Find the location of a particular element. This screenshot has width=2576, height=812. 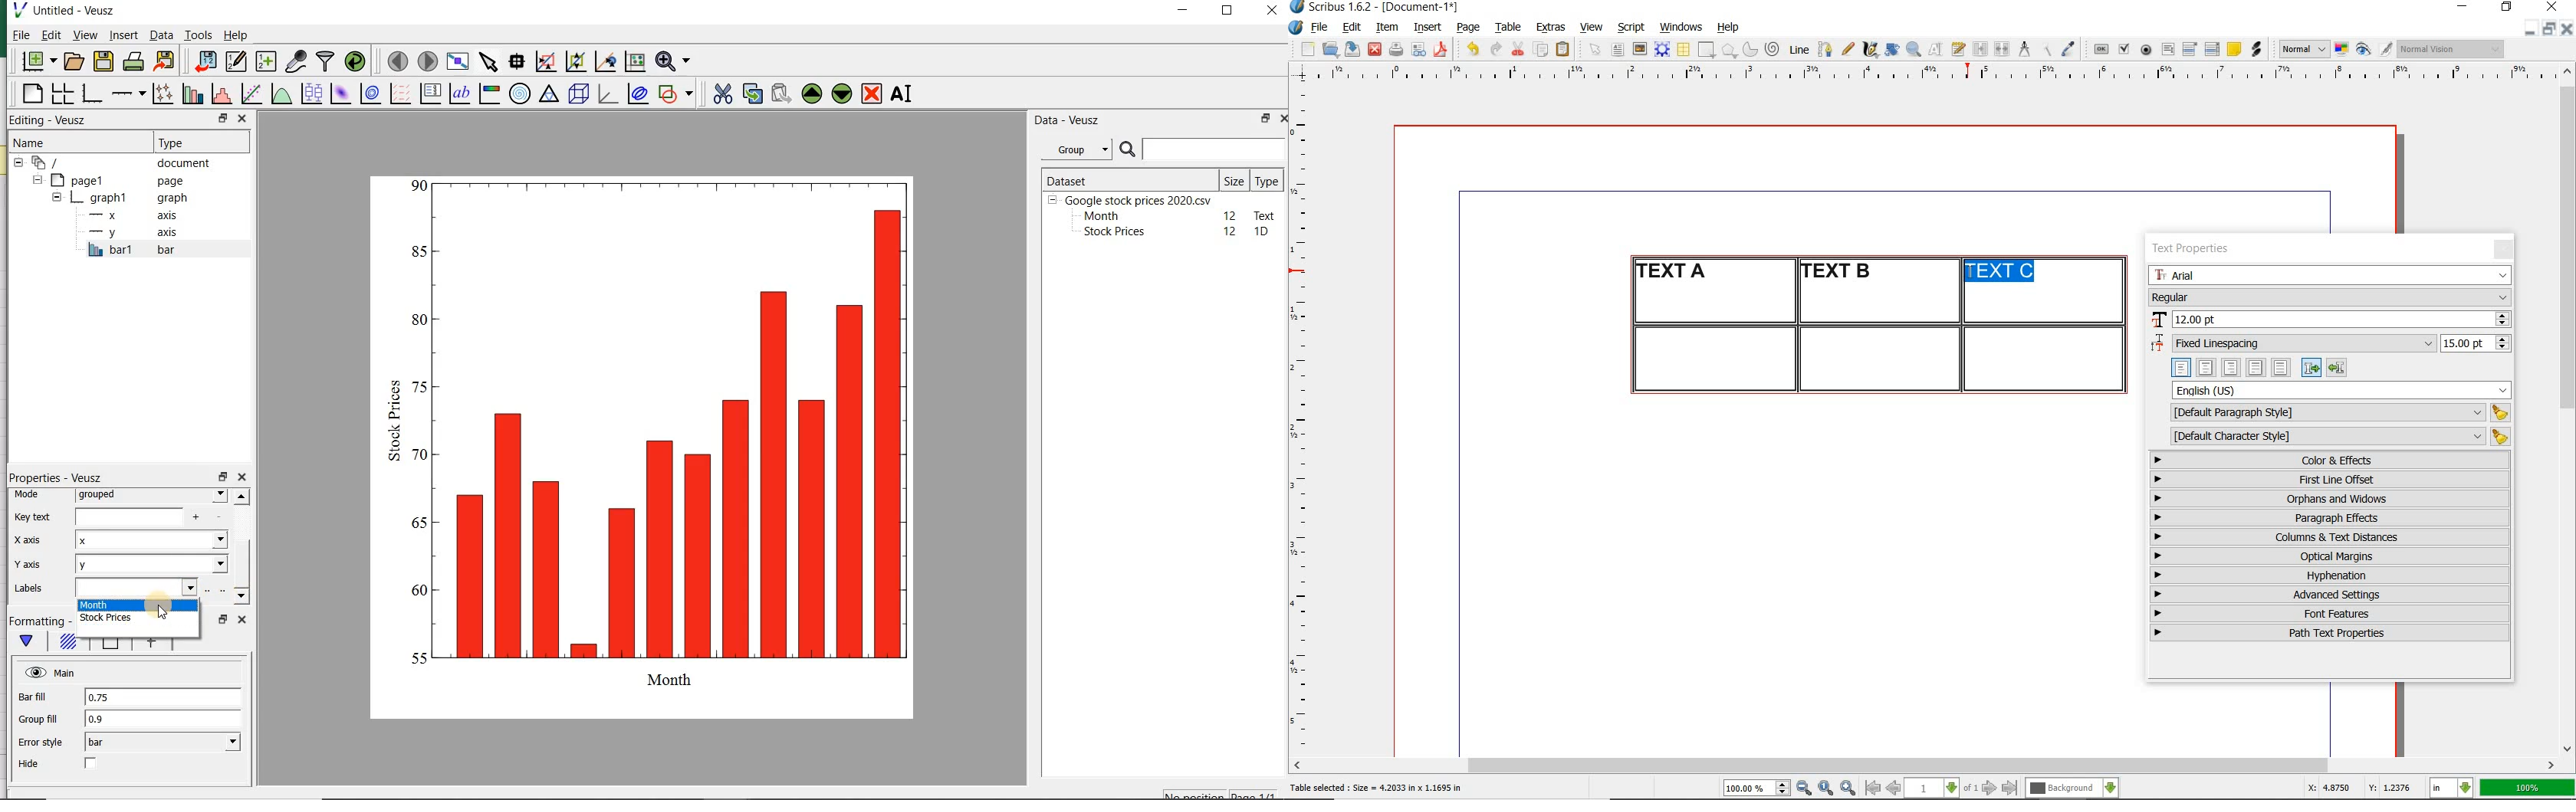

font size is located at coordinates (2330, 320).